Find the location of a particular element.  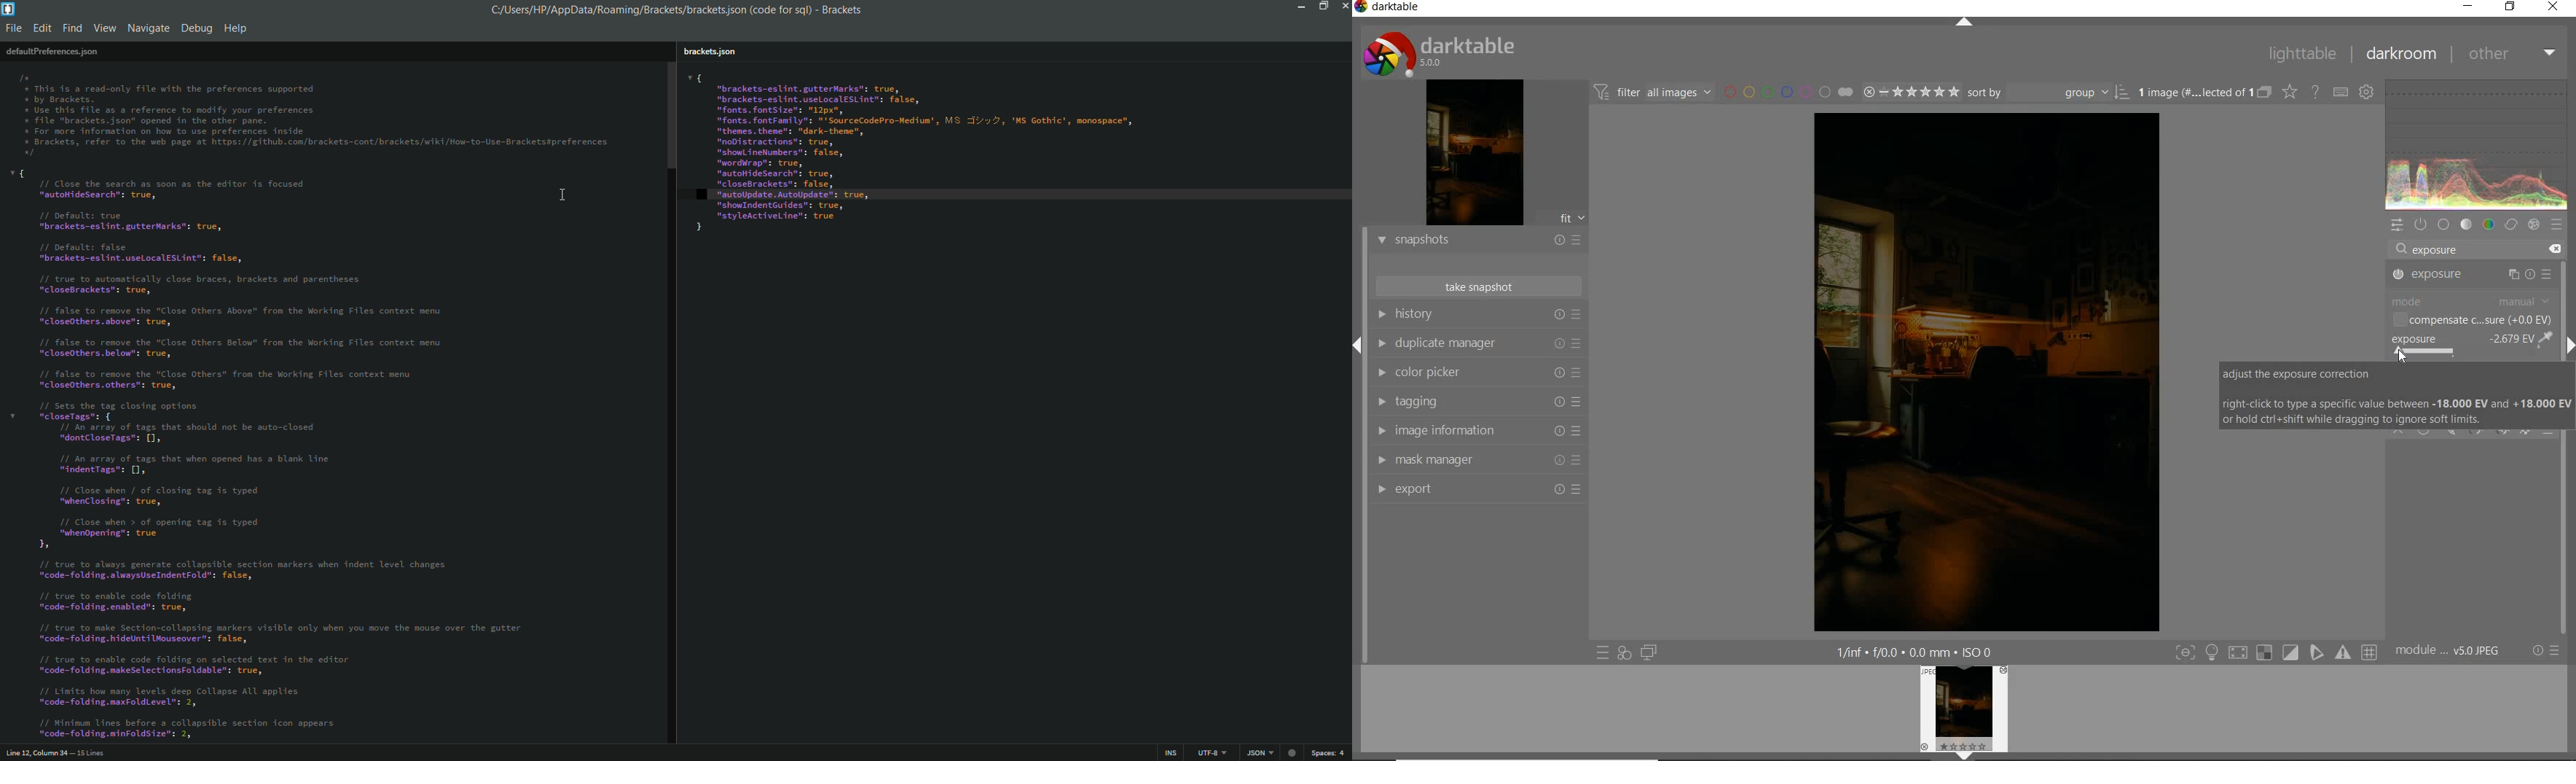

show global preferences is located at coordinates (2368, 93).